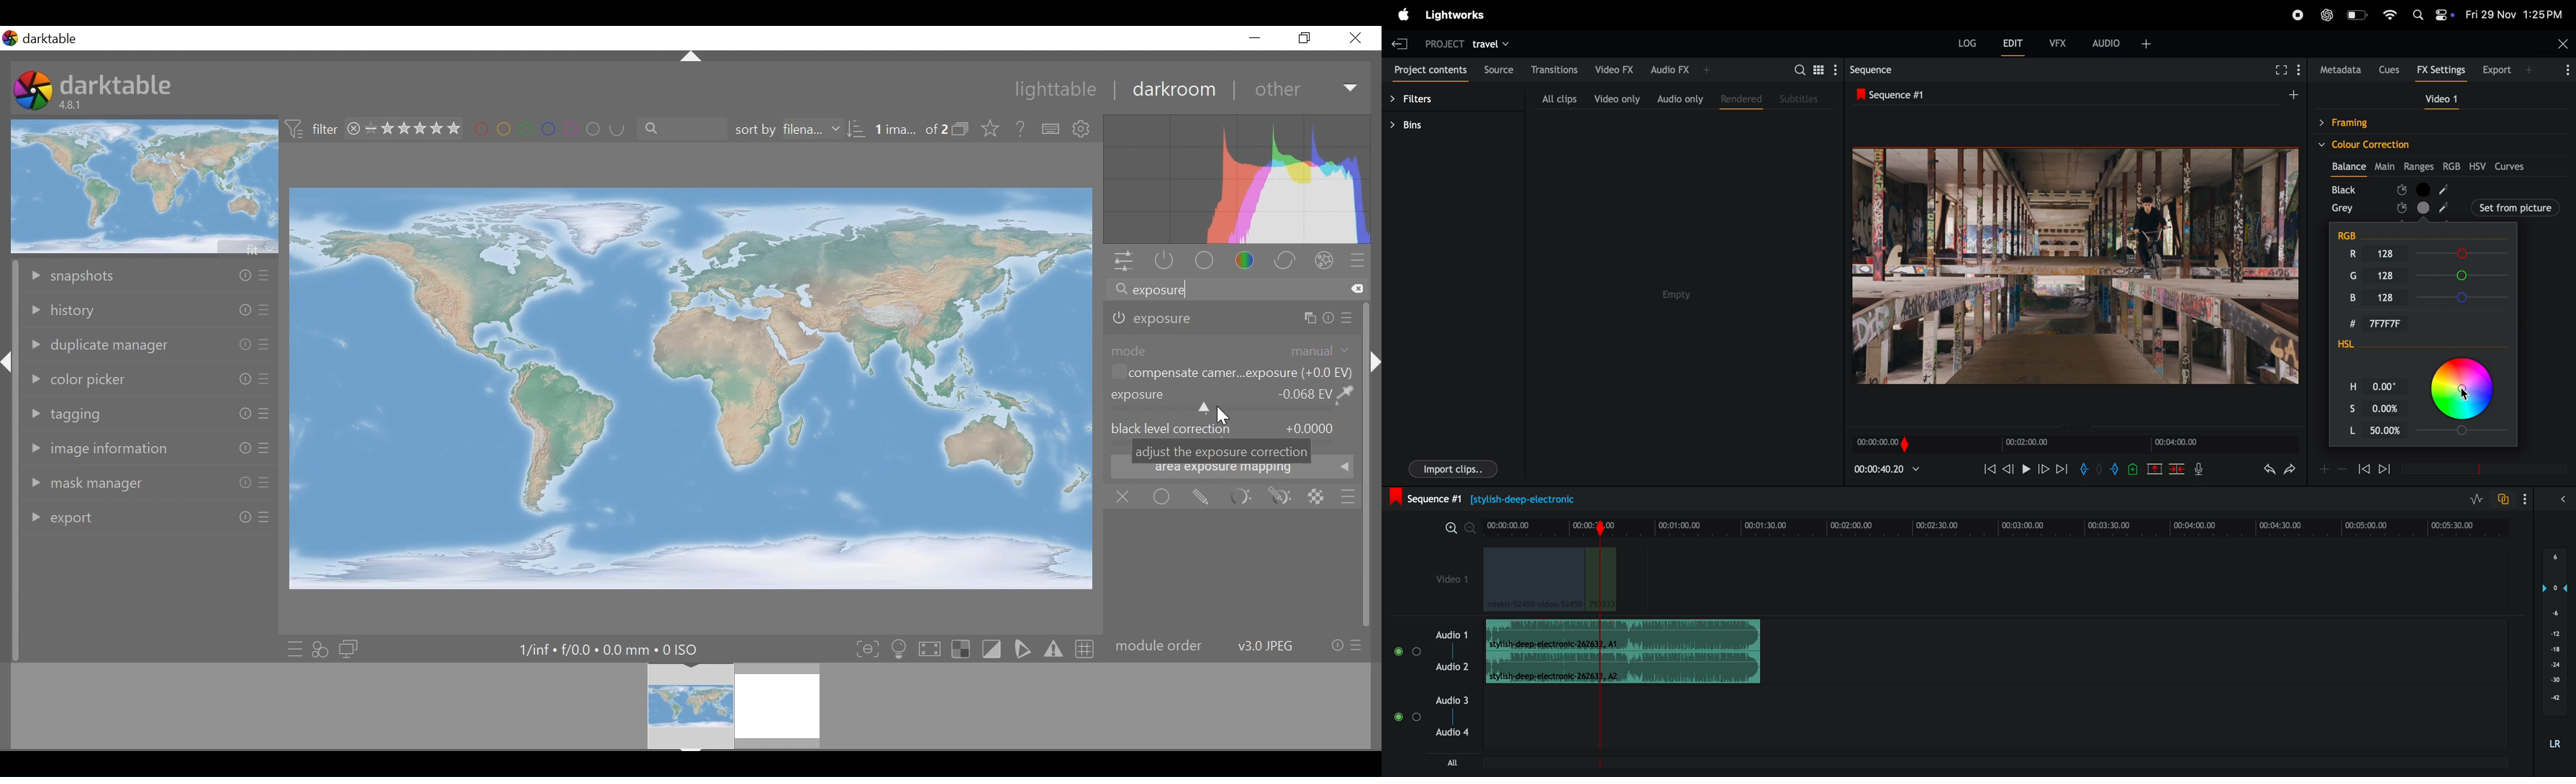  What do you see at coordinates (320, 648) in the screenshot?
I see `quick access for applying any of styles` at bounding box center [320, 648].